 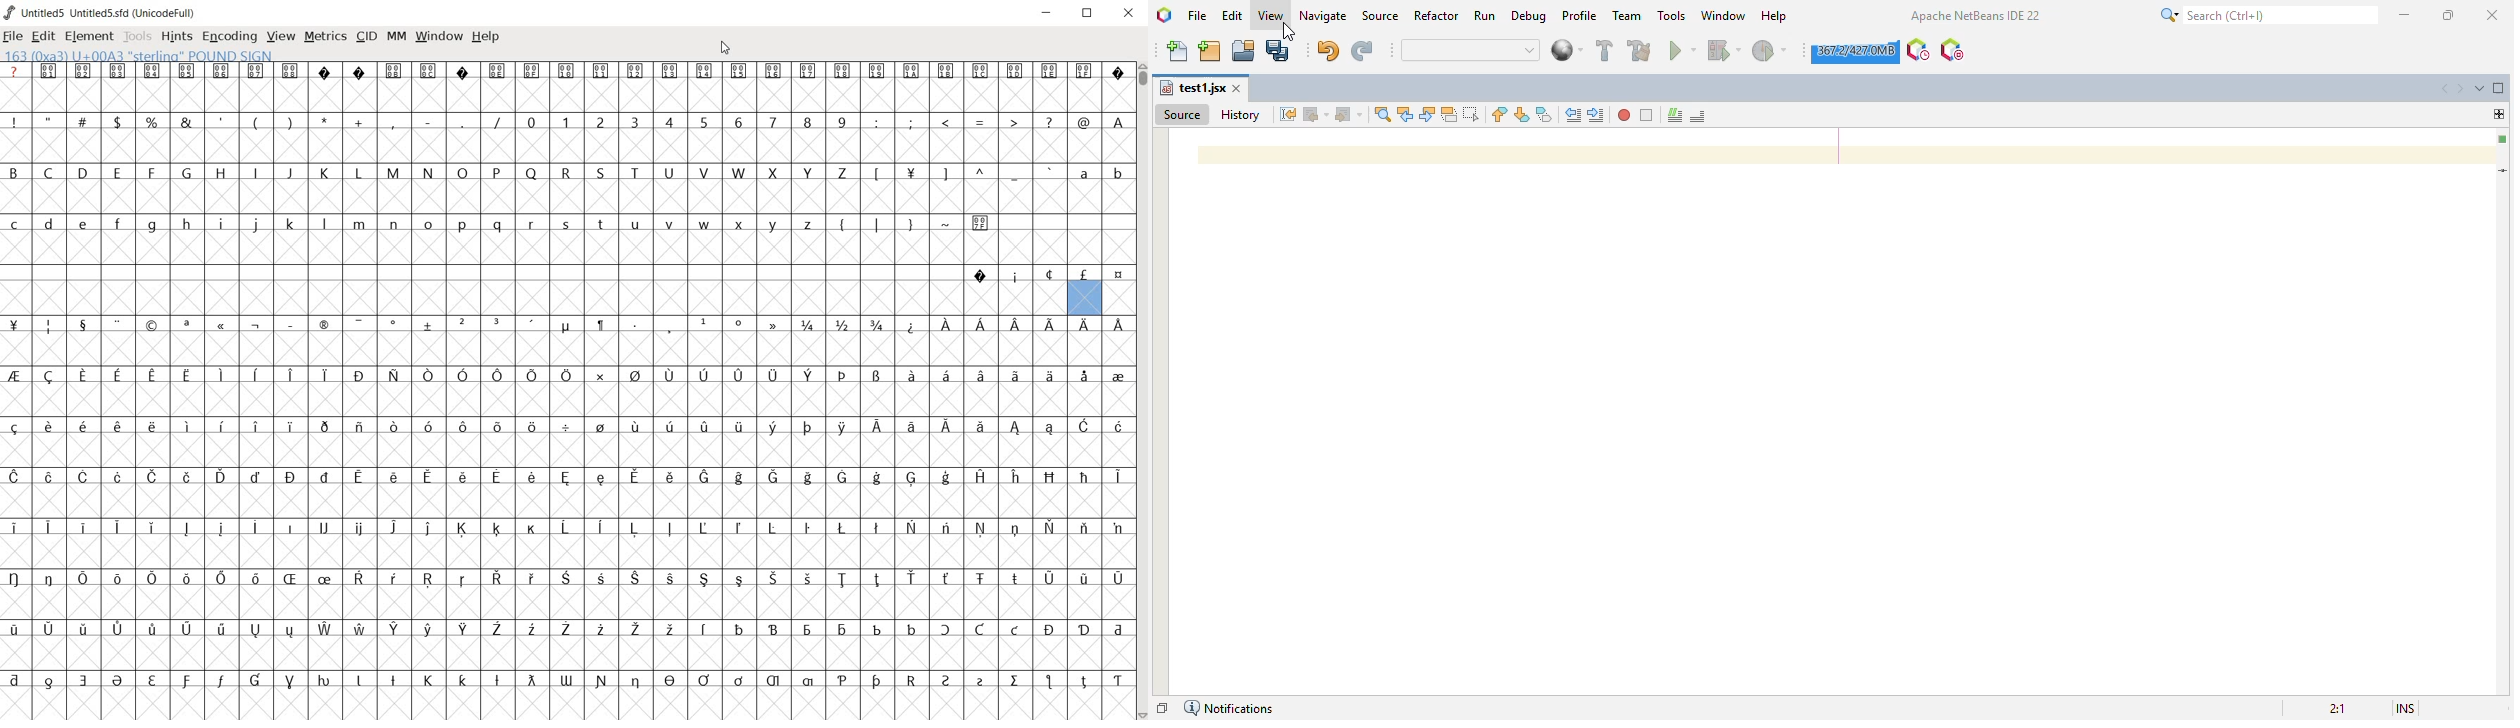 What do you see at coordinates (1324, 16) in the screenshot?
I see `navigate` at bounding box center [1324, 16].